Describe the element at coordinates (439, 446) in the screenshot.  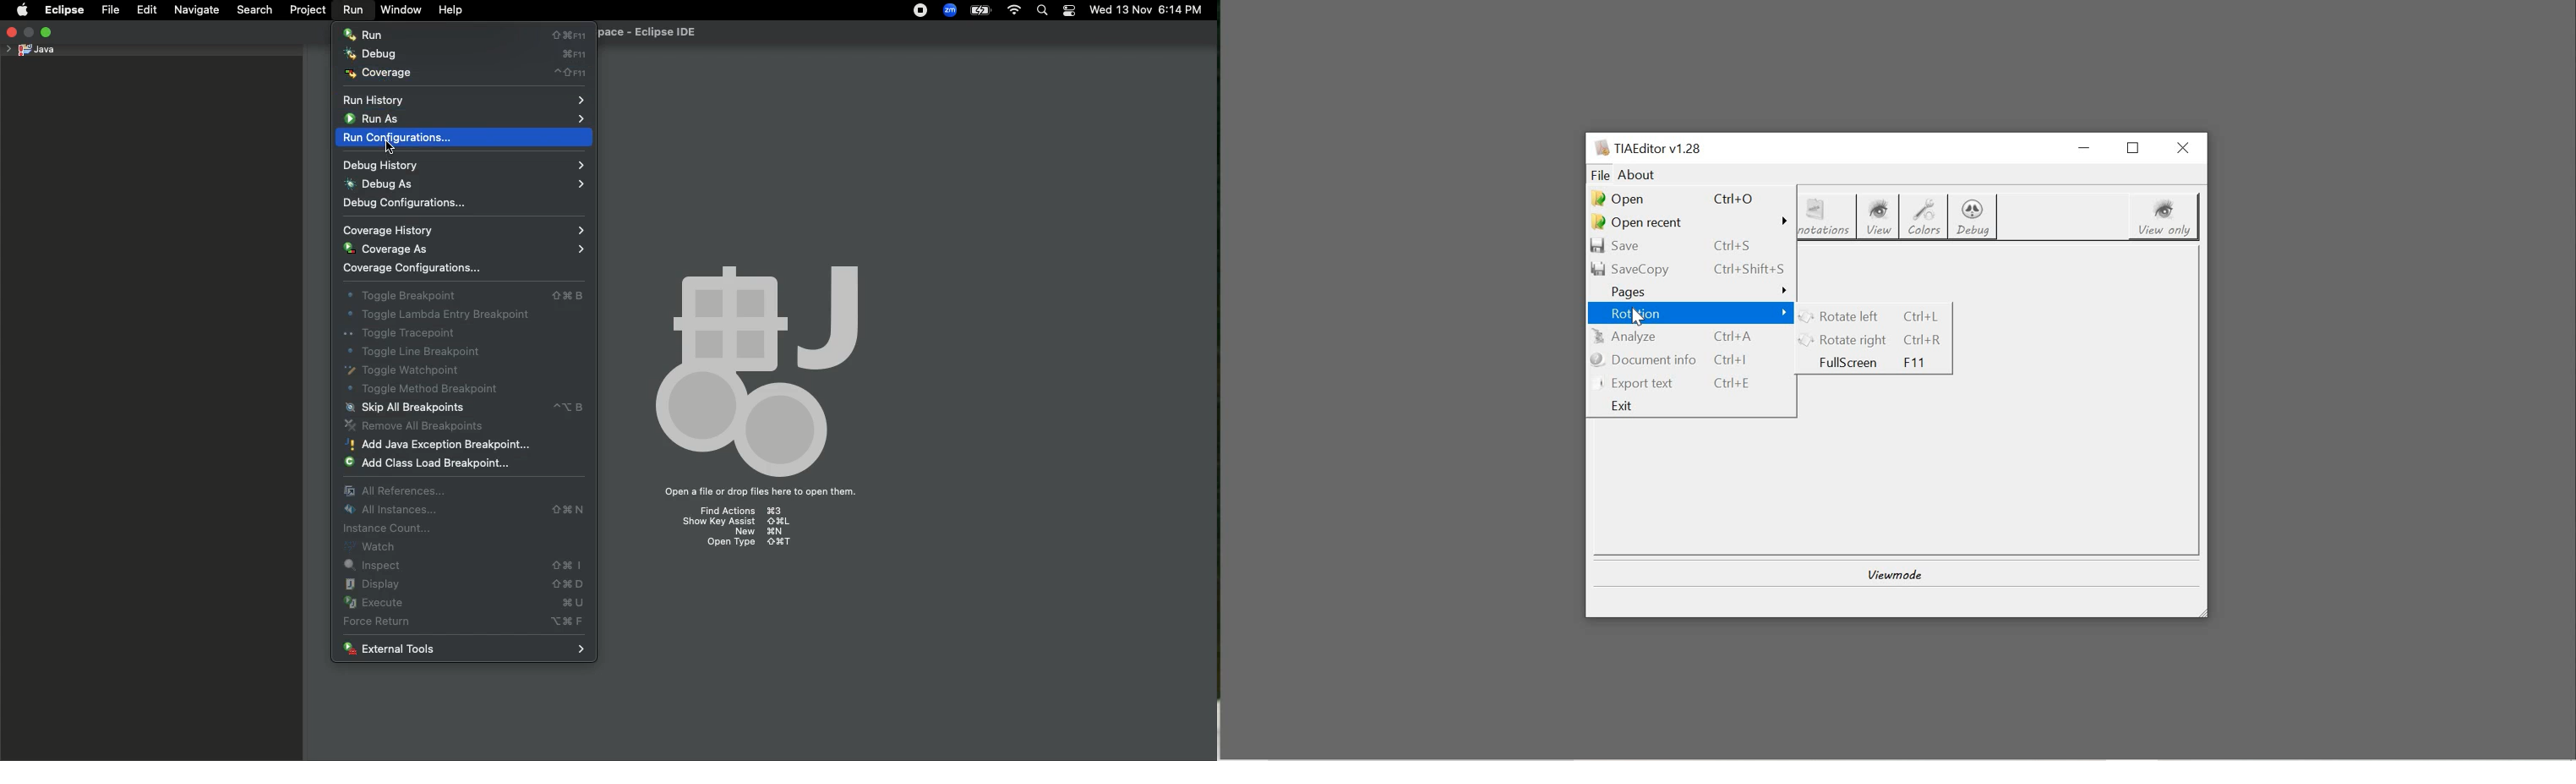
I see `Add Java exception breakpoint` at that location.